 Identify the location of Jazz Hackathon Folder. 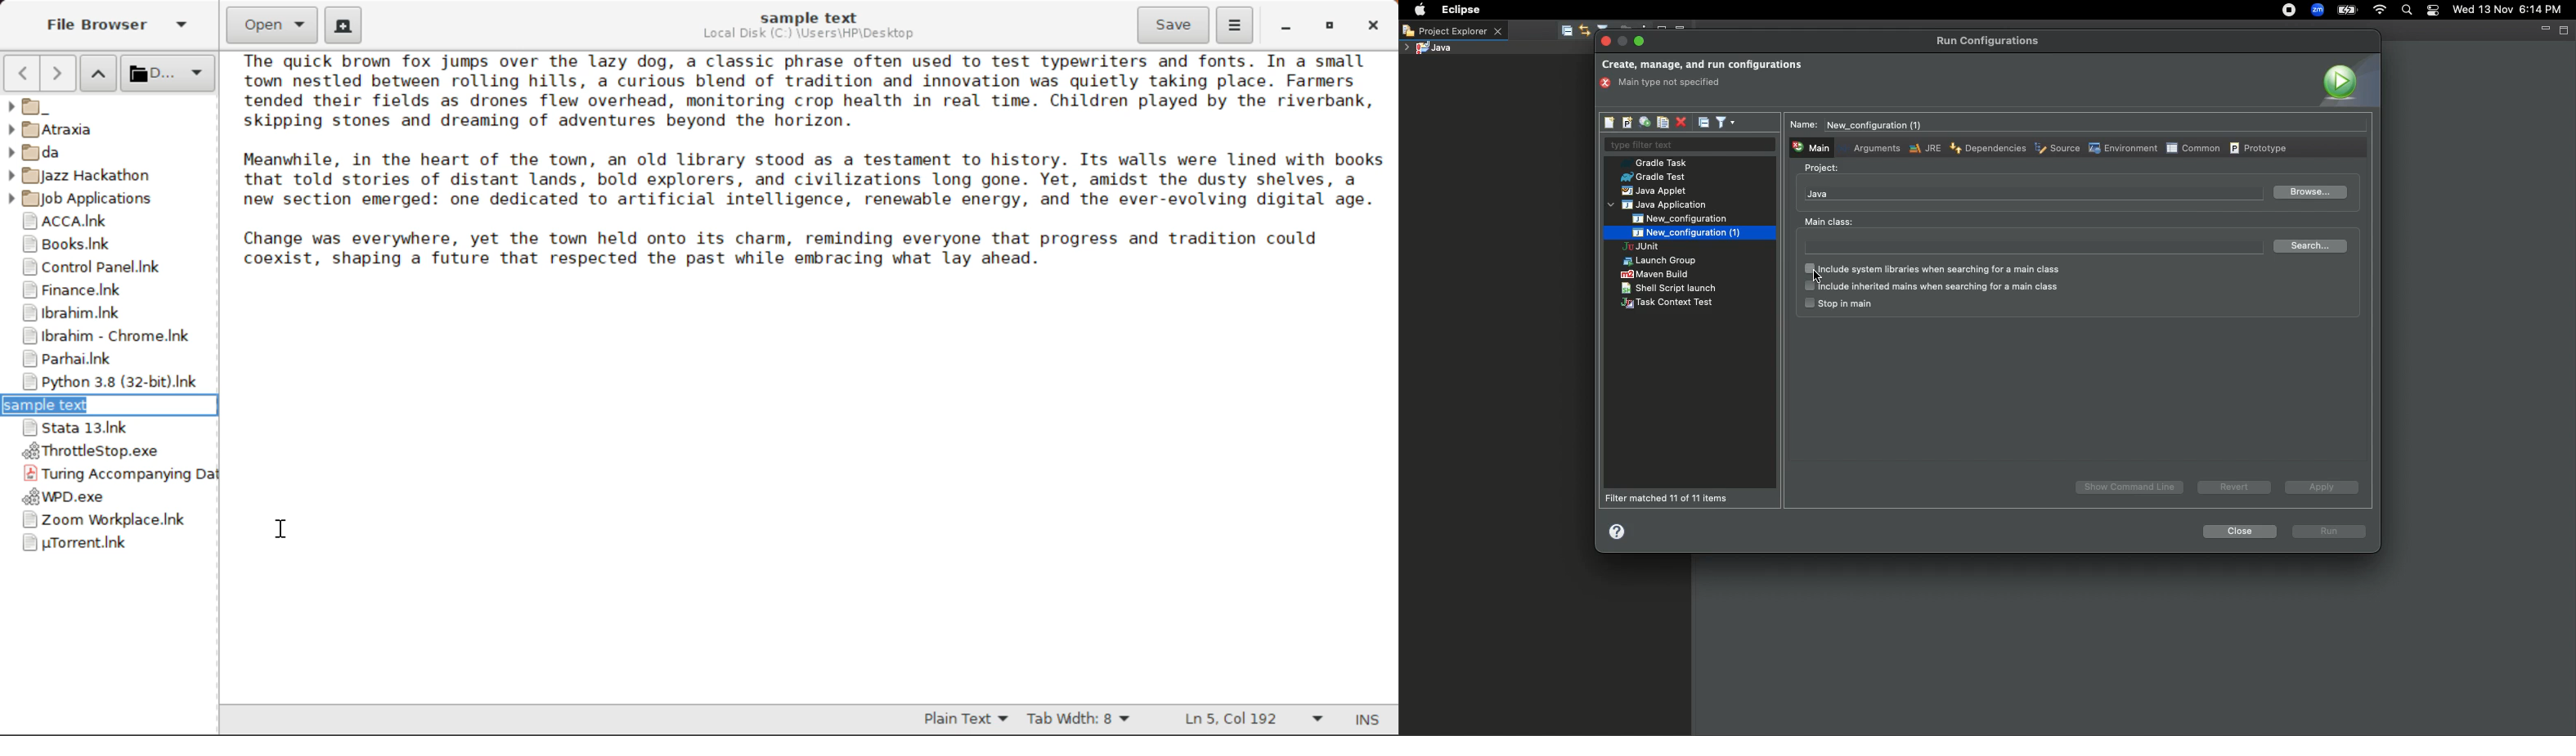
(97, 176).